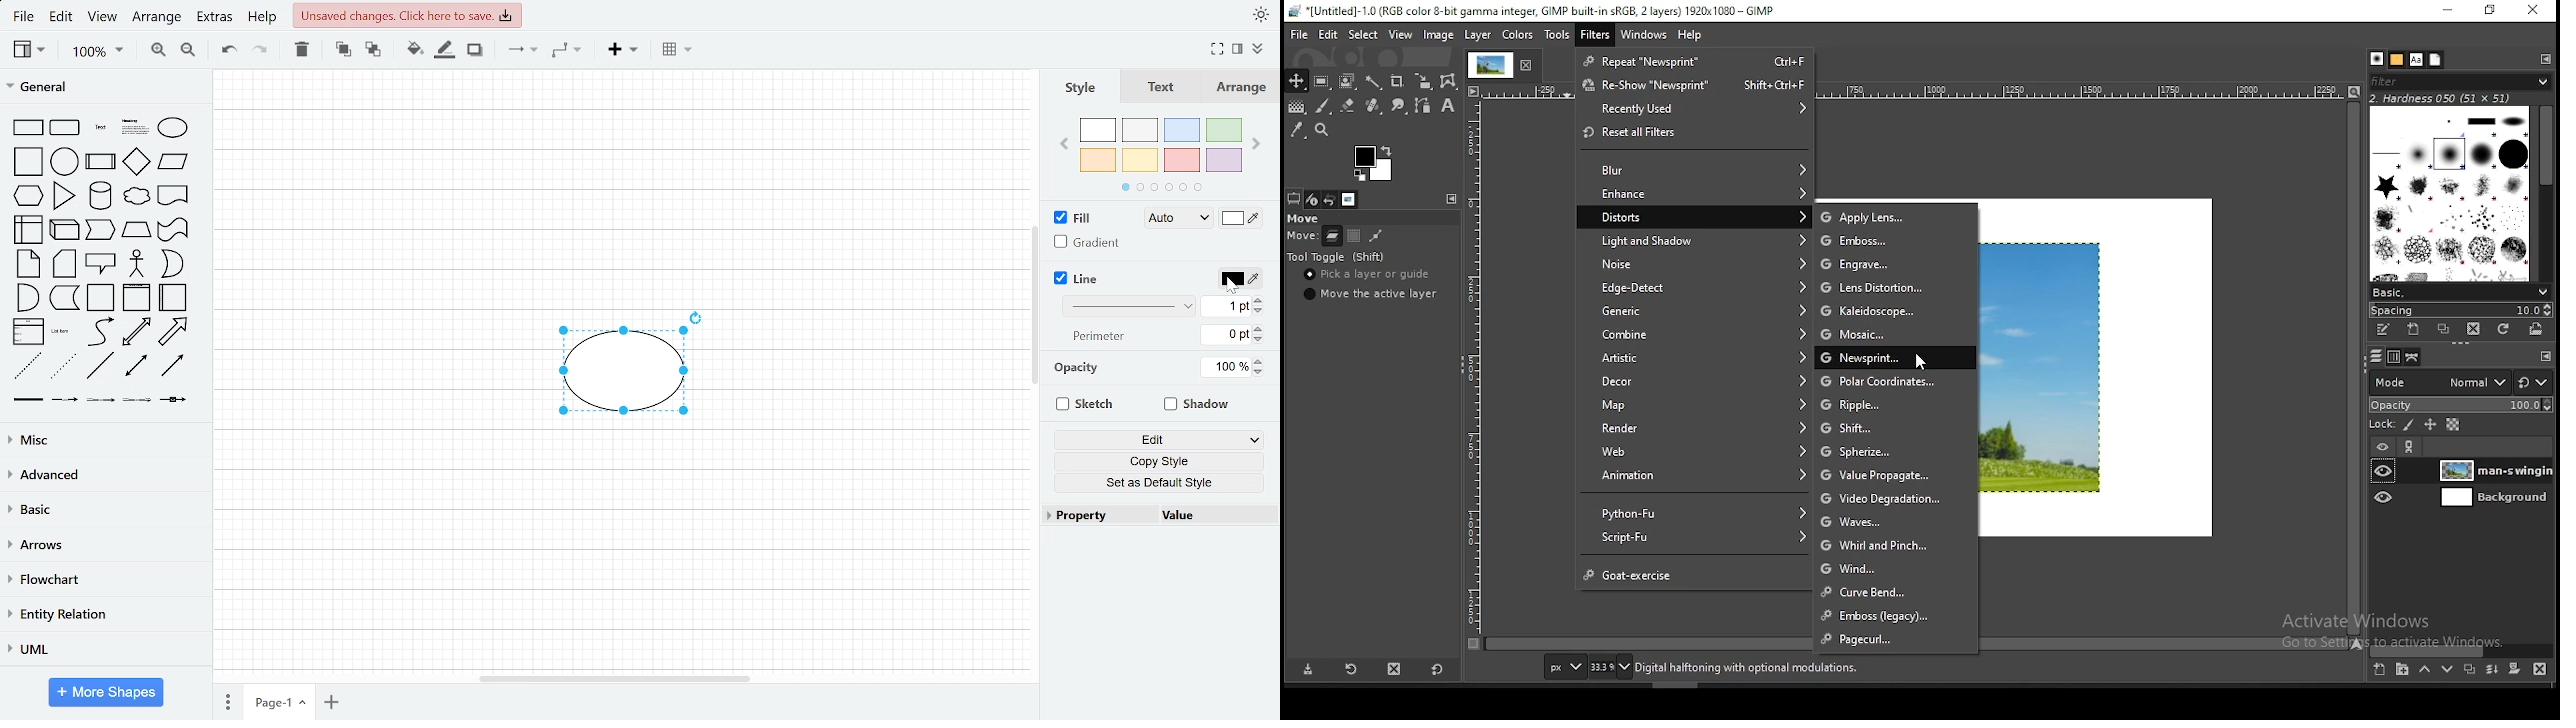 The image size is (2576, 728). I want to click on set as default page style, so click(1159, 481).